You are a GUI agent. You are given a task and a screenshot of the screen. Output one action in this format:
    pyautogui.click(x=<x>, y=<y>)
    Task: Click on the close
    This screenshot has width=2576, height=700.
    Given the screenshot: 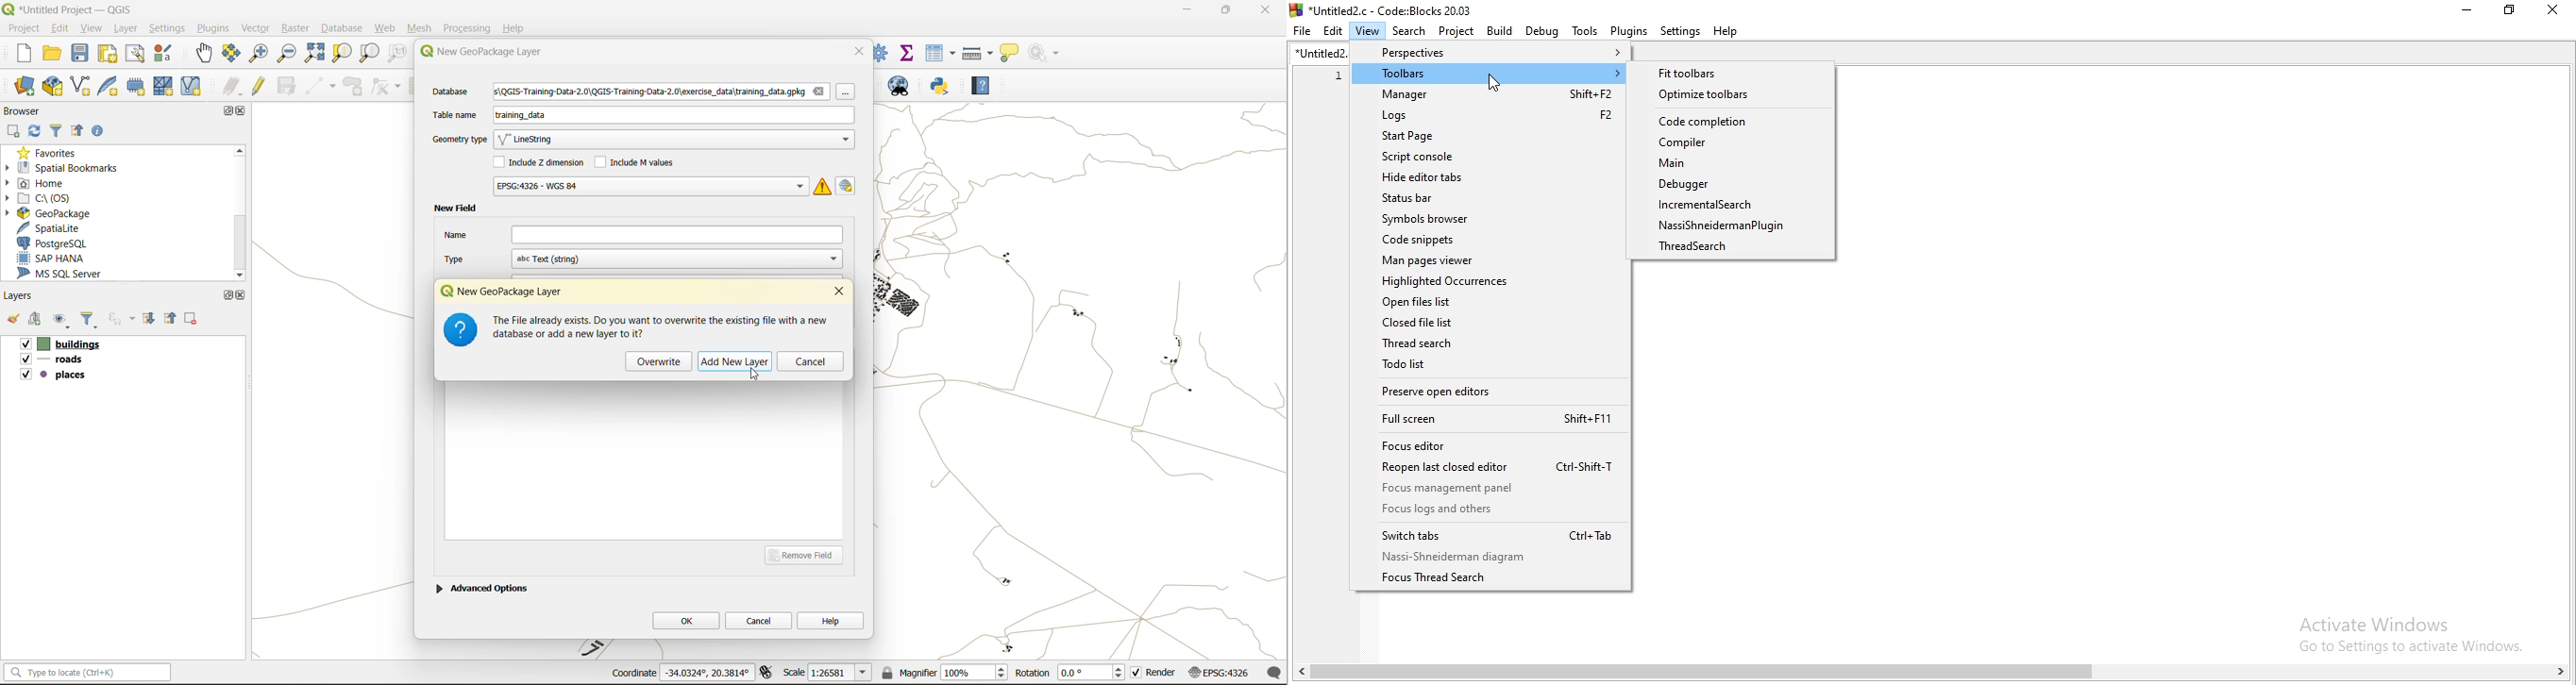 What is the action you would take?
    pyautogui.click(x=241, y=295)
    